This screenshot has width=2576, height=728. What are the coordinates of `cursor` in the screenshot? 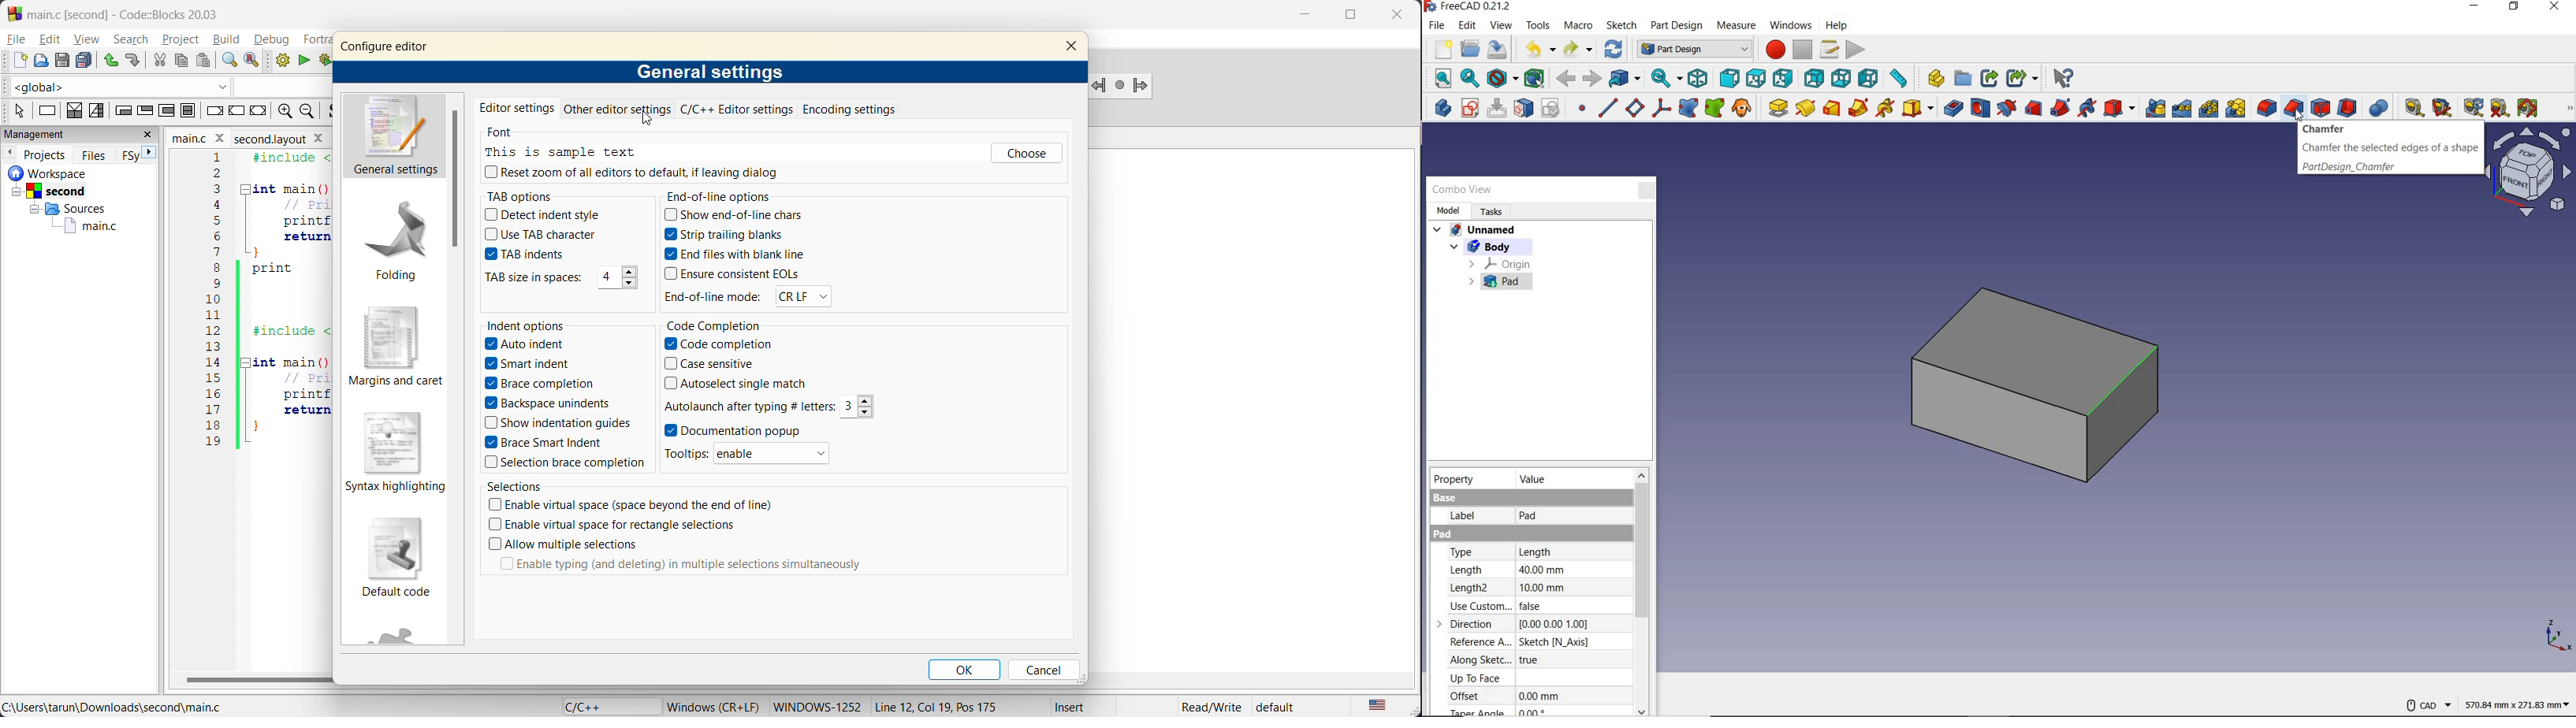 It's located at (648, 121).